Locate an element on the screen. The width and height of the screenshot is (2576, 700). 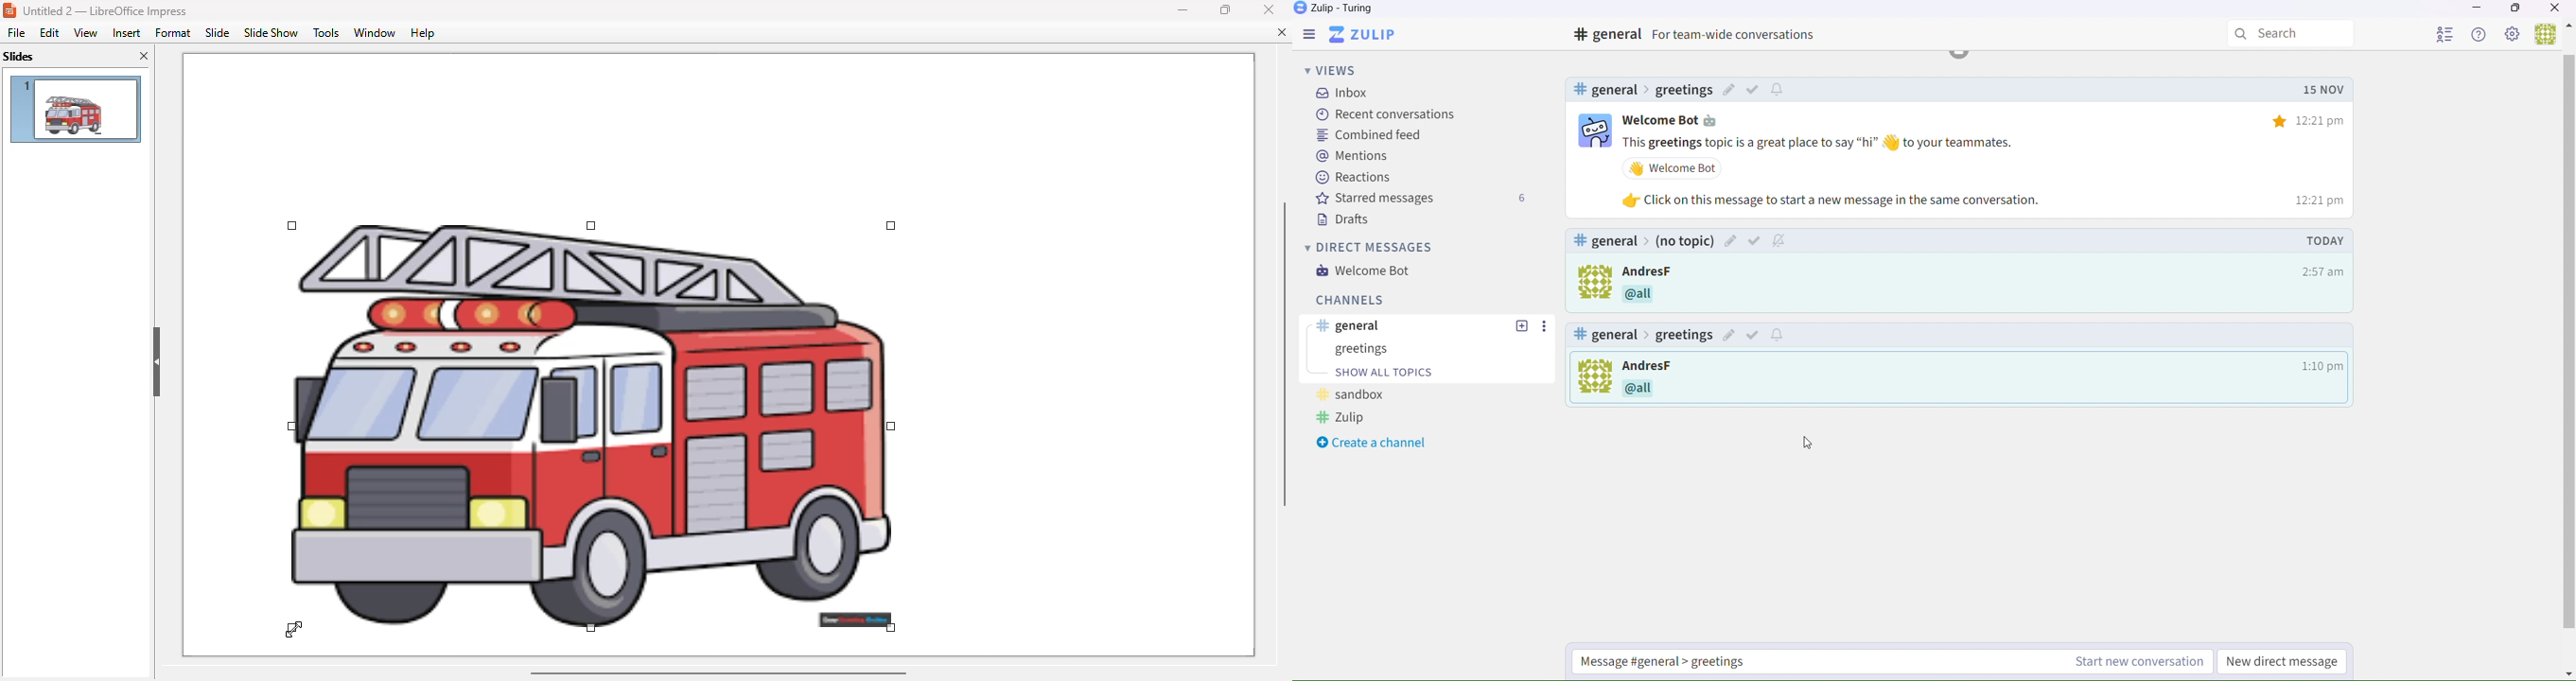
corner handles is located at coordinates (292, 627).